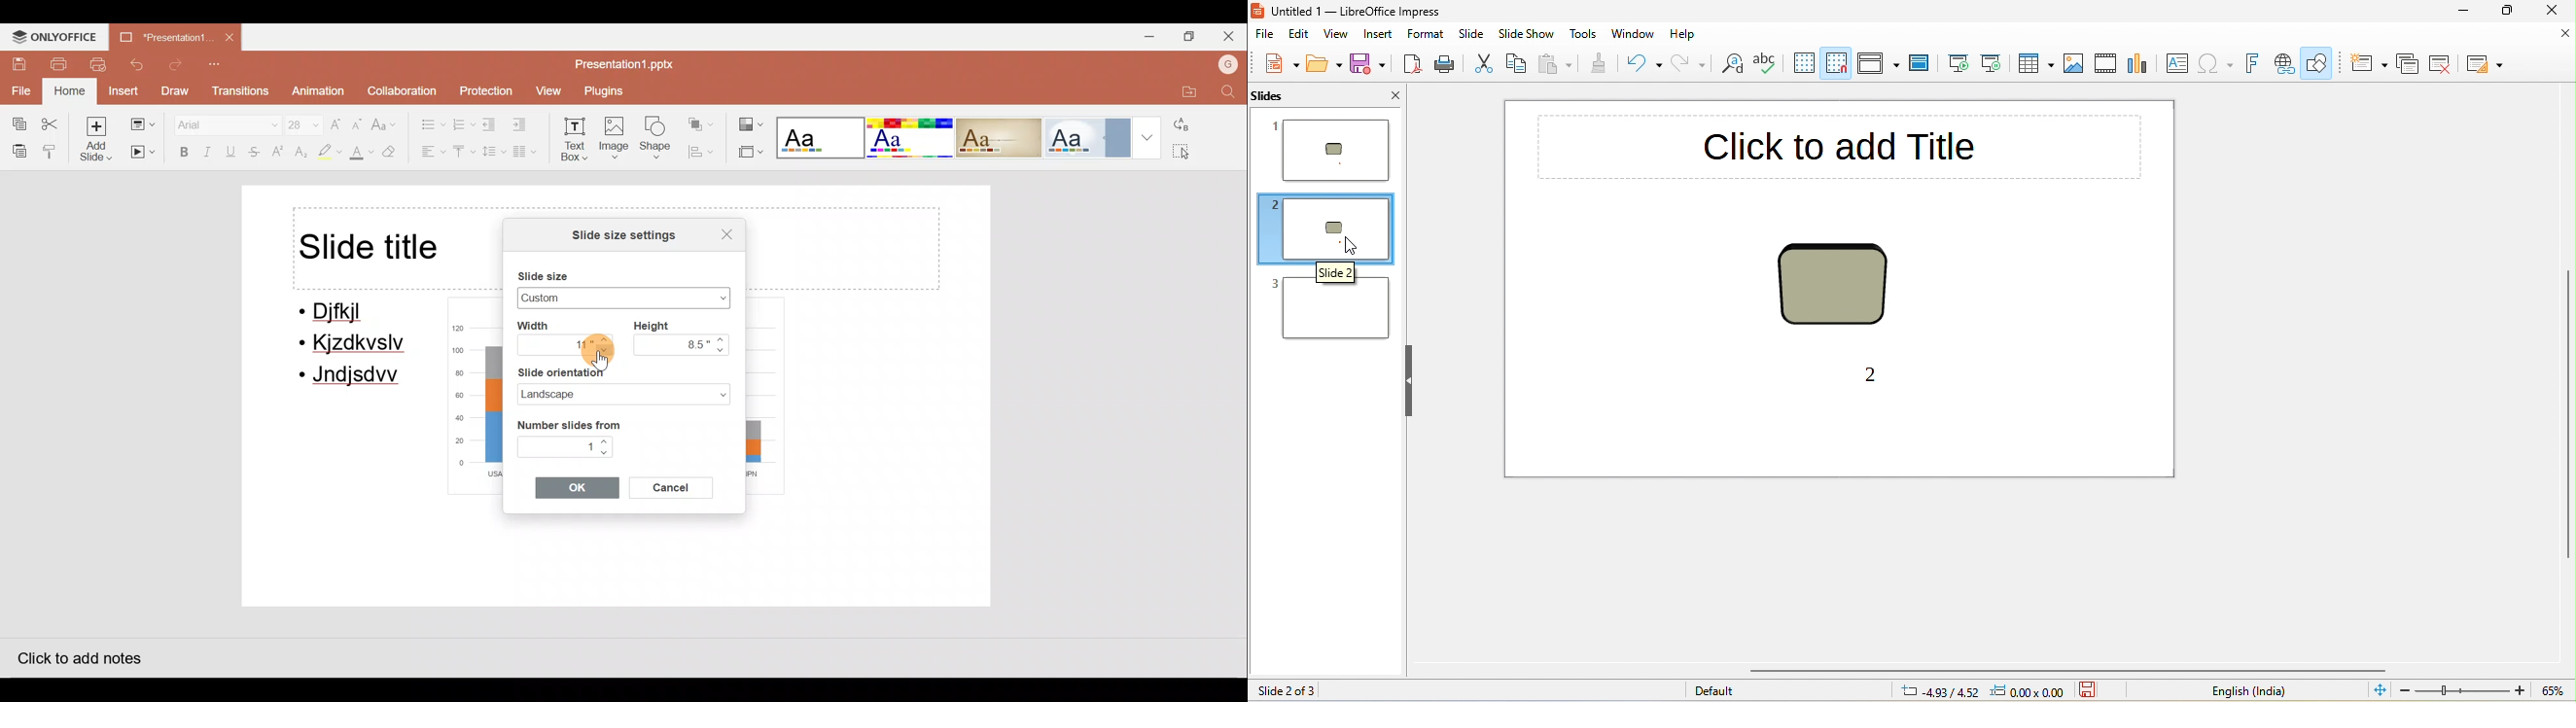 The width and height of the screenshot is (2576, 728). I want to click on Font size, so click(296, 122).